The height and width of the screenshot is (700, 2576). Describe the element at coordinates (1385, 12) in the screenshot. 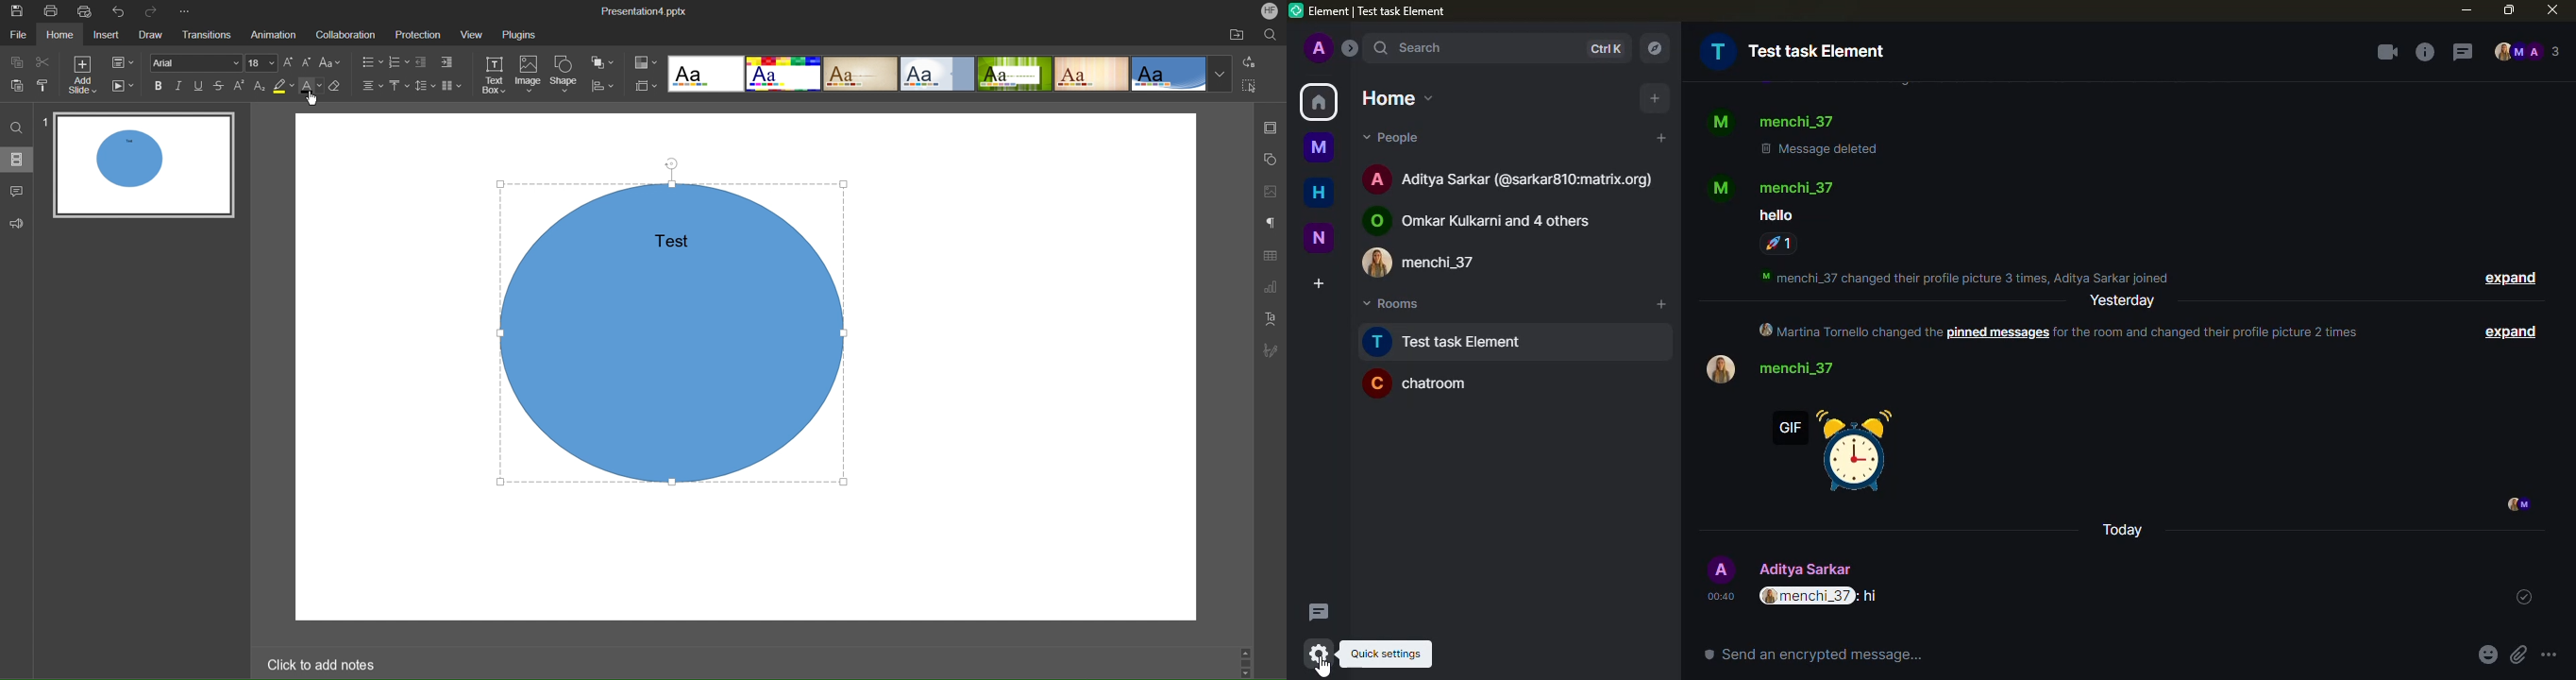

I see `element| test task element` at that location.